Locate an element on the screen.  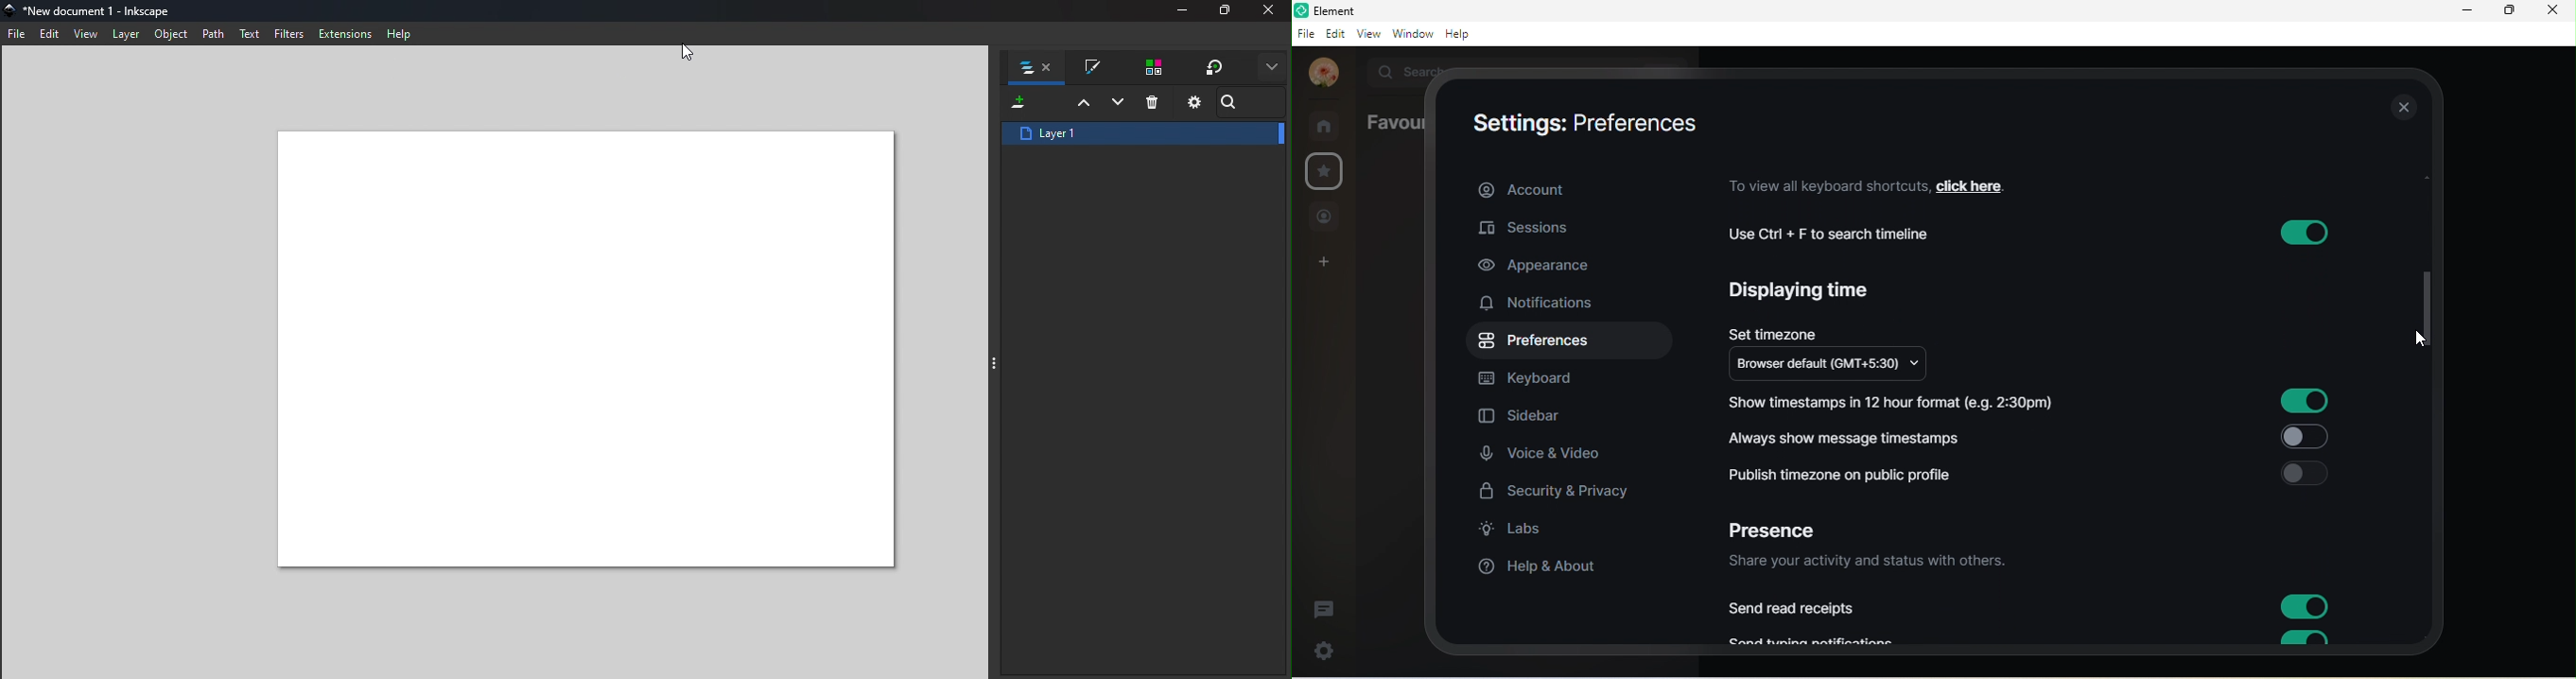
browser default is located at coordinates (1839, 366).